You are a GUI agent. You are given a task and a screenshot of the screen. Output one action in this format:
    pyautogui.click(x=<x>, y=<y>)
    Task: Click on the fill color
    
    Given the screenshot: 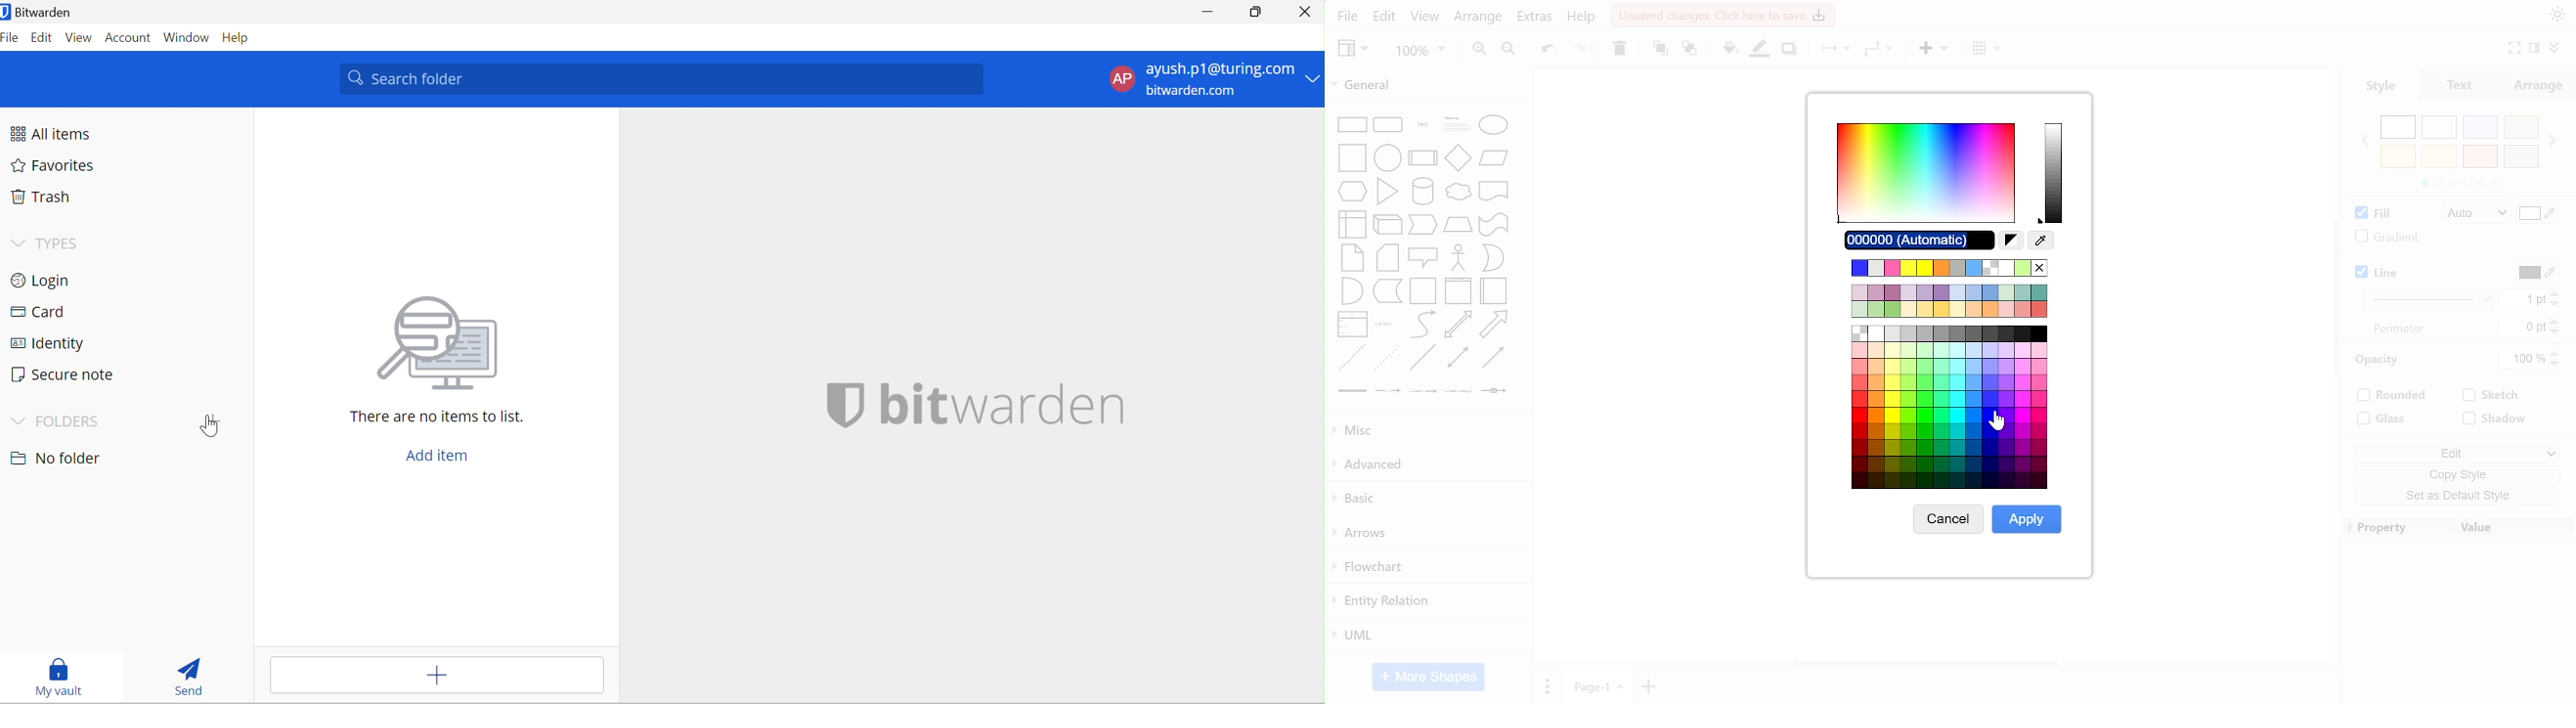 What is the action you would take?
    pyautogui.click(x=2539, y=215)
    